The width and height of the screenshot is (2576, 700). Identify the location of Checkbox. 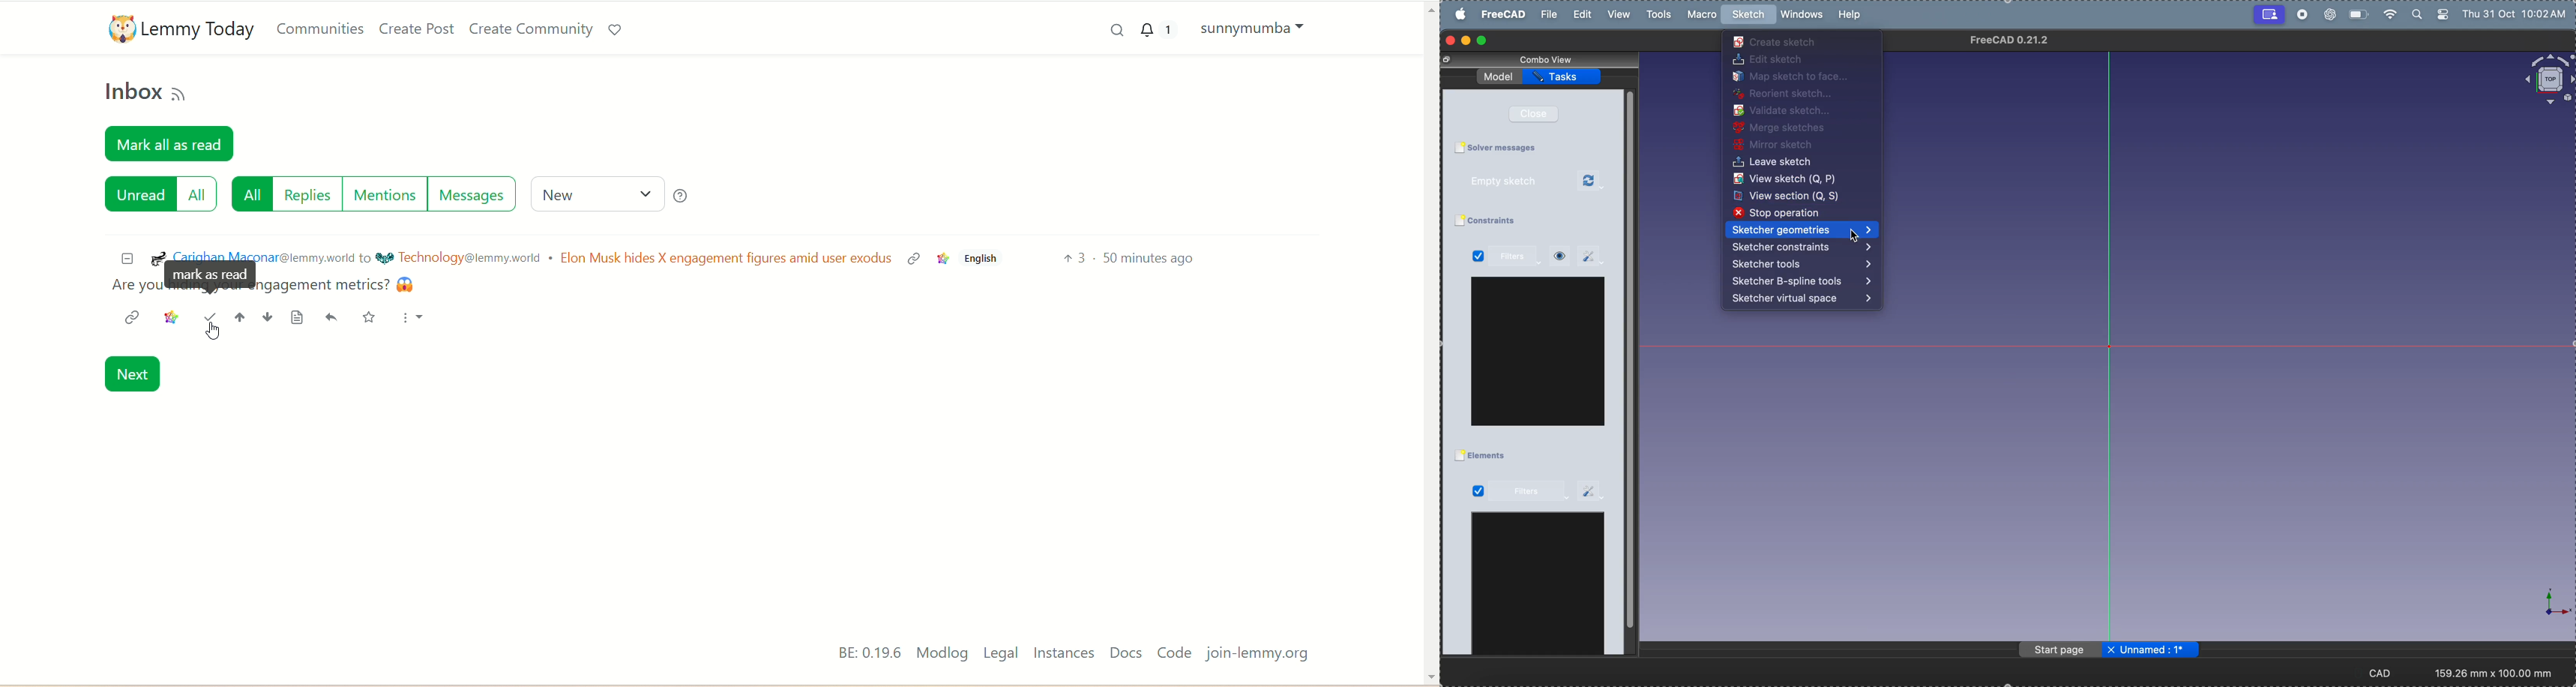
(1459, 456).